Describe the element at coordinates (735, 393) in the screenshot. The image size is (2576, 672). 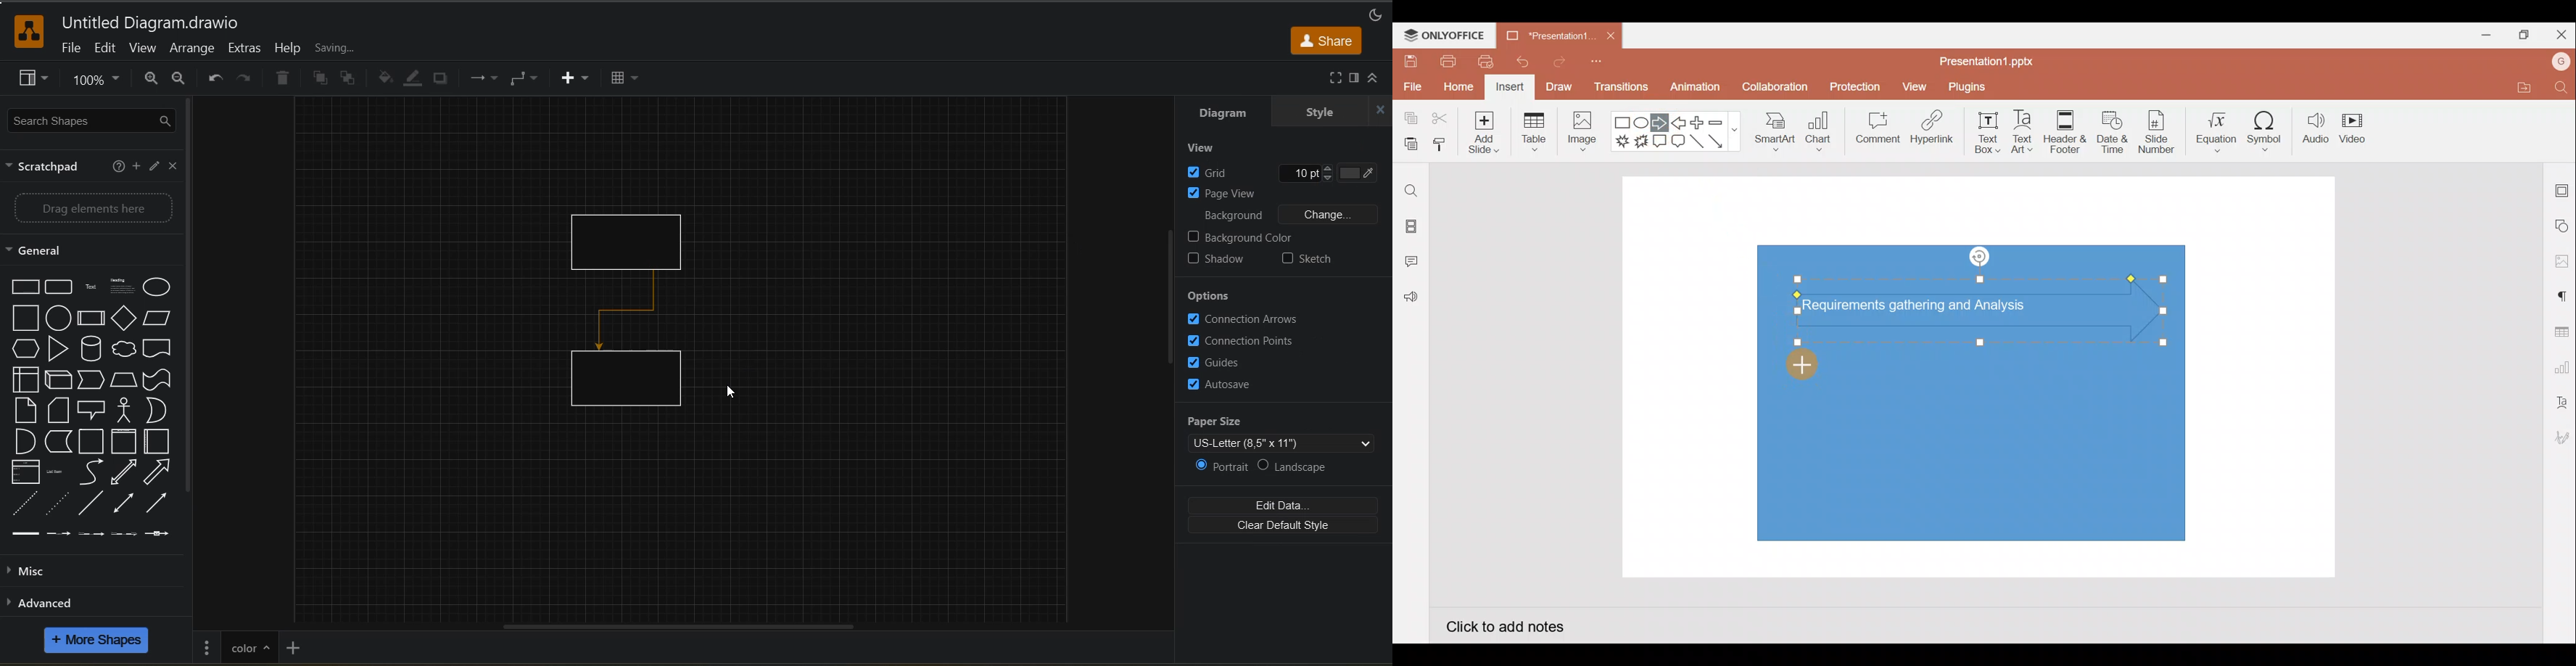
I see `cursor` at that location.